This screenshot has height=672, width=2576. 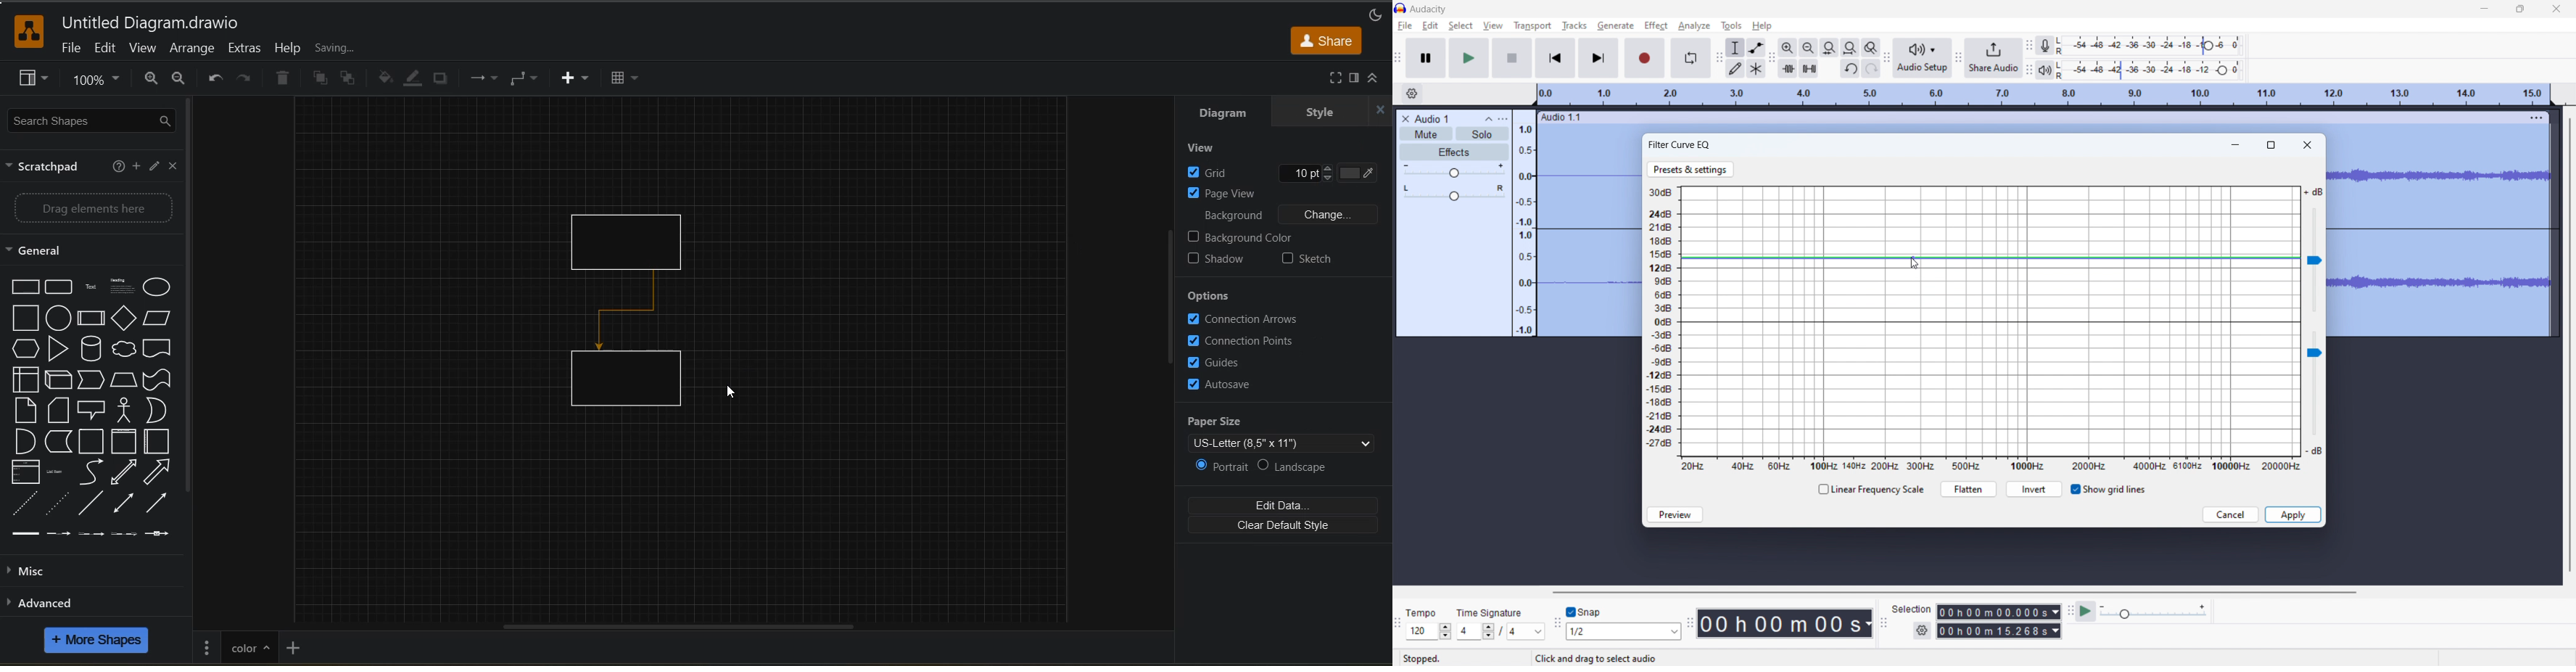 What do you see at coordinates (1215, 361) in the screenshot?
I see `guides` at bounding box center [1215, 361].